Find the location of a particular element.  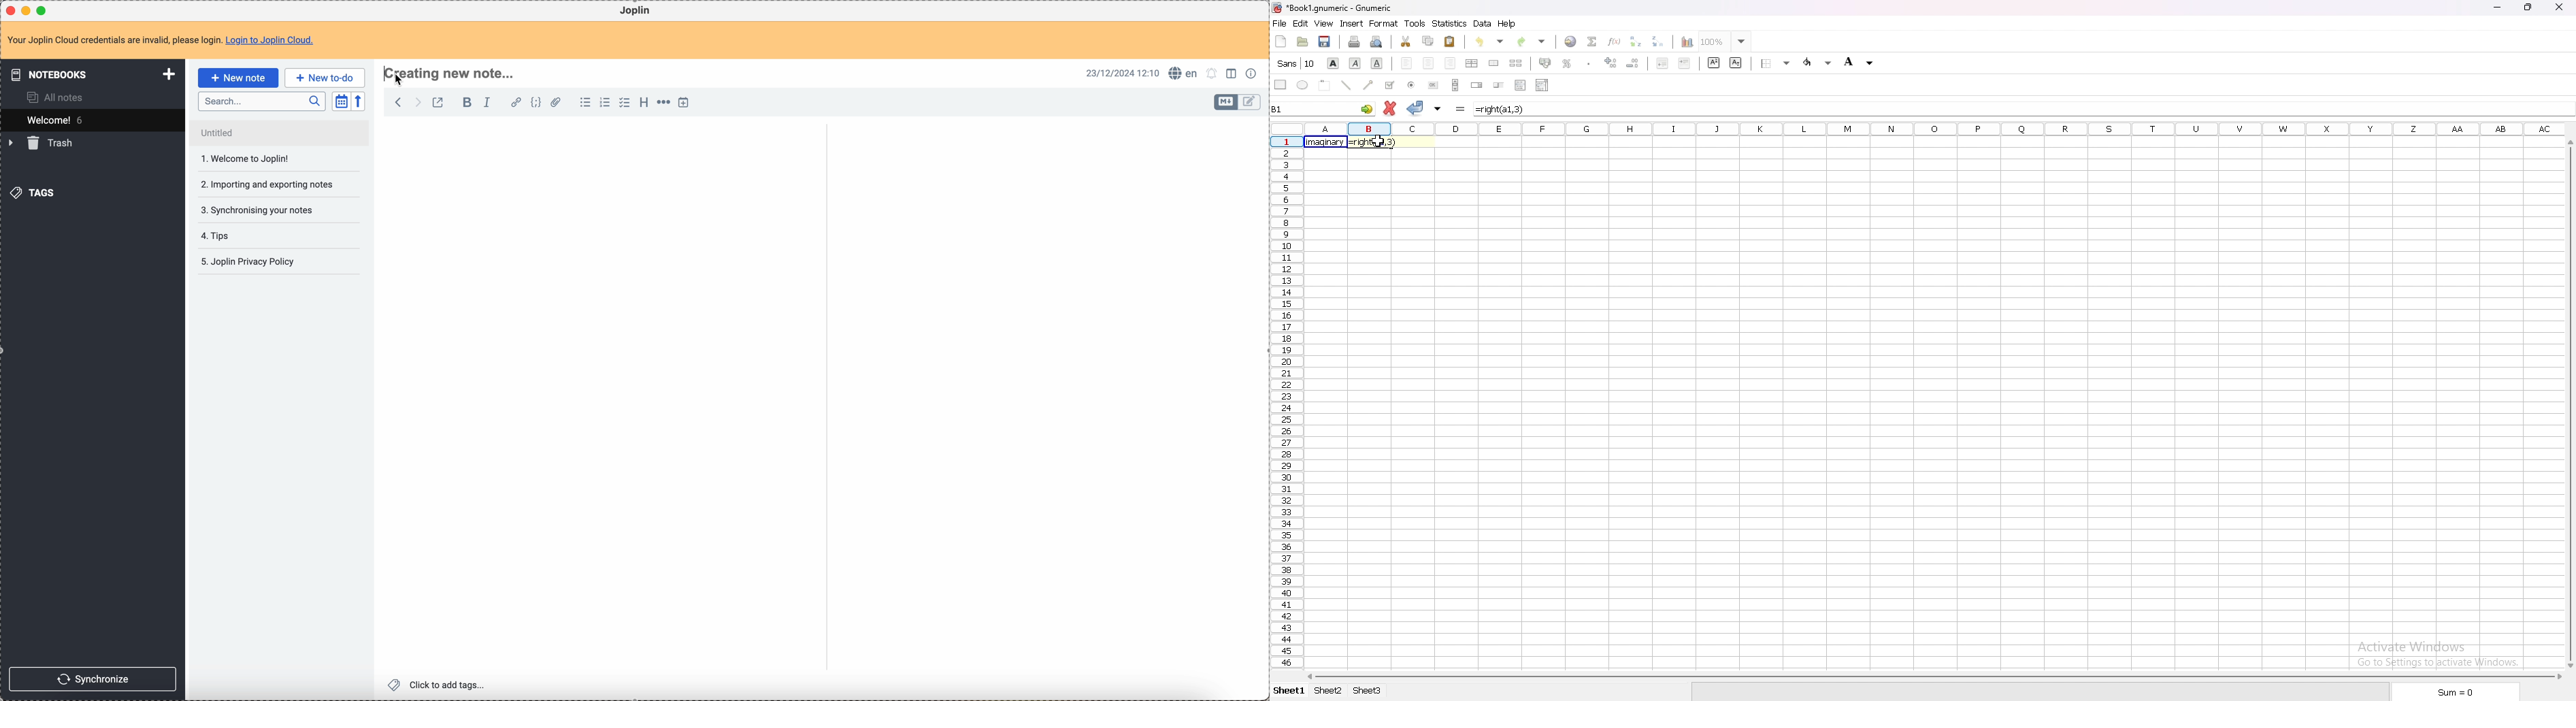

note is located at coordinates (160, 40).